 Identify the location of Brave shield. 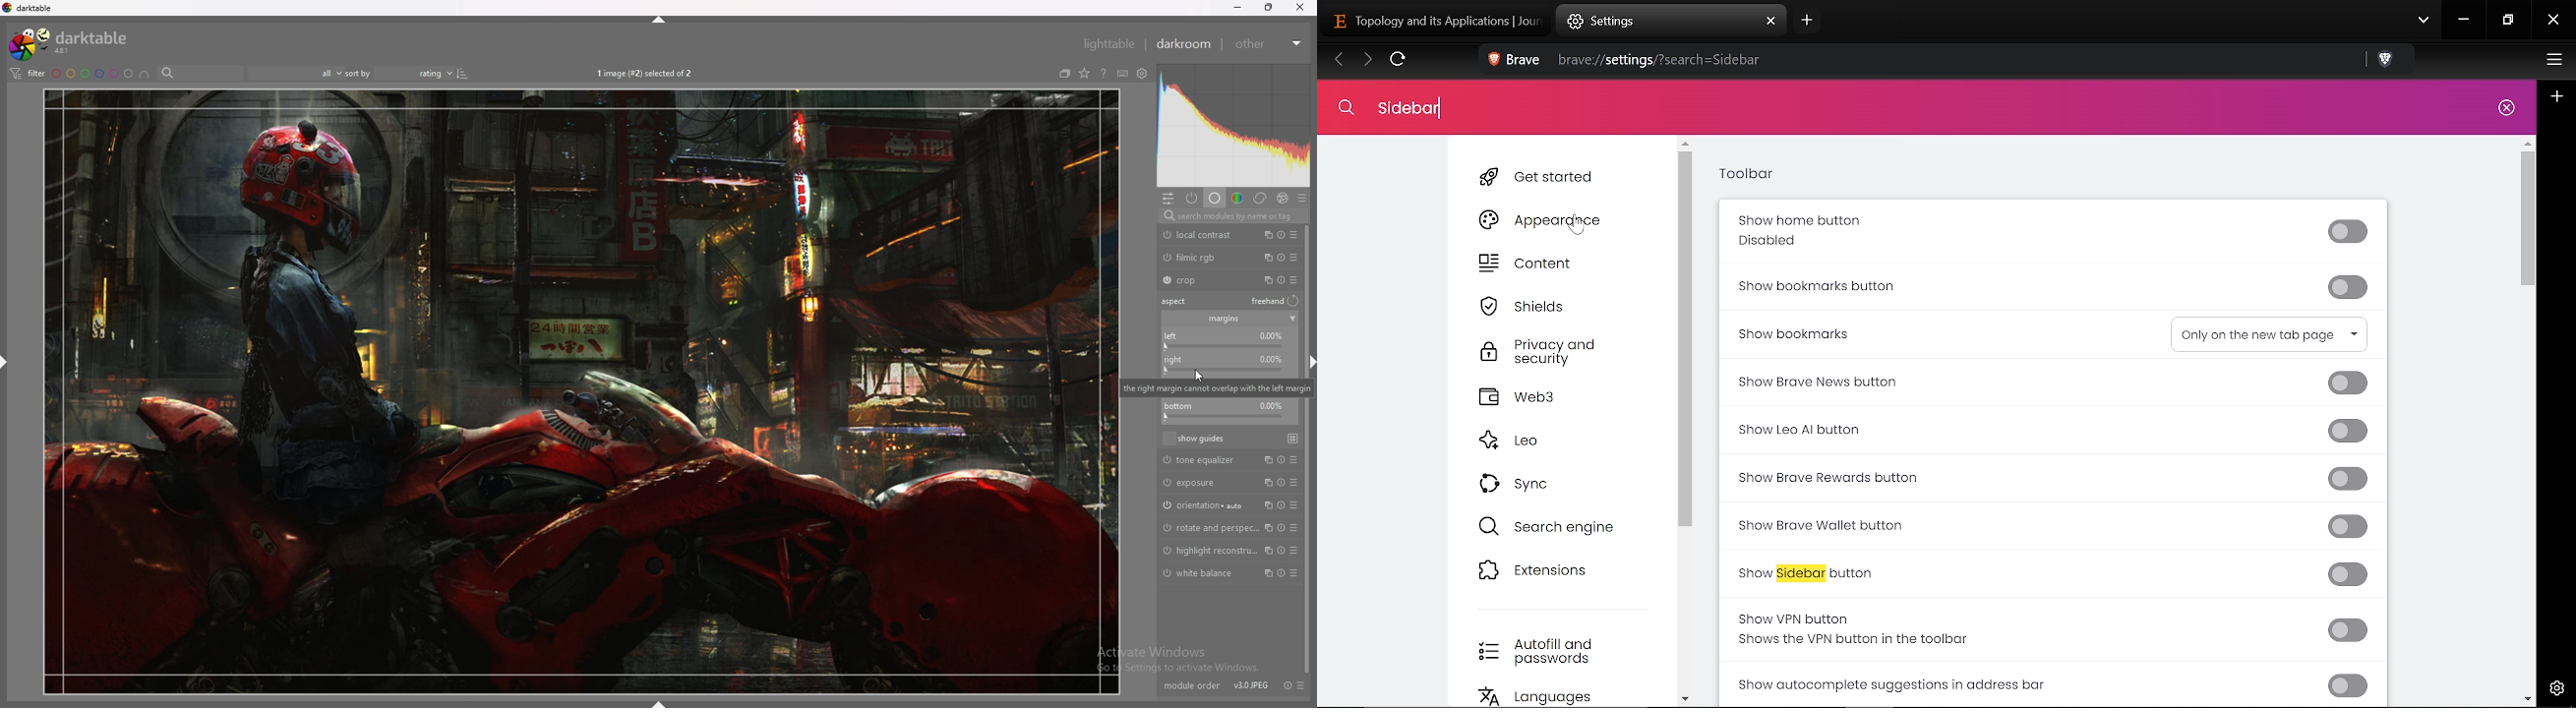
(2387, 61).